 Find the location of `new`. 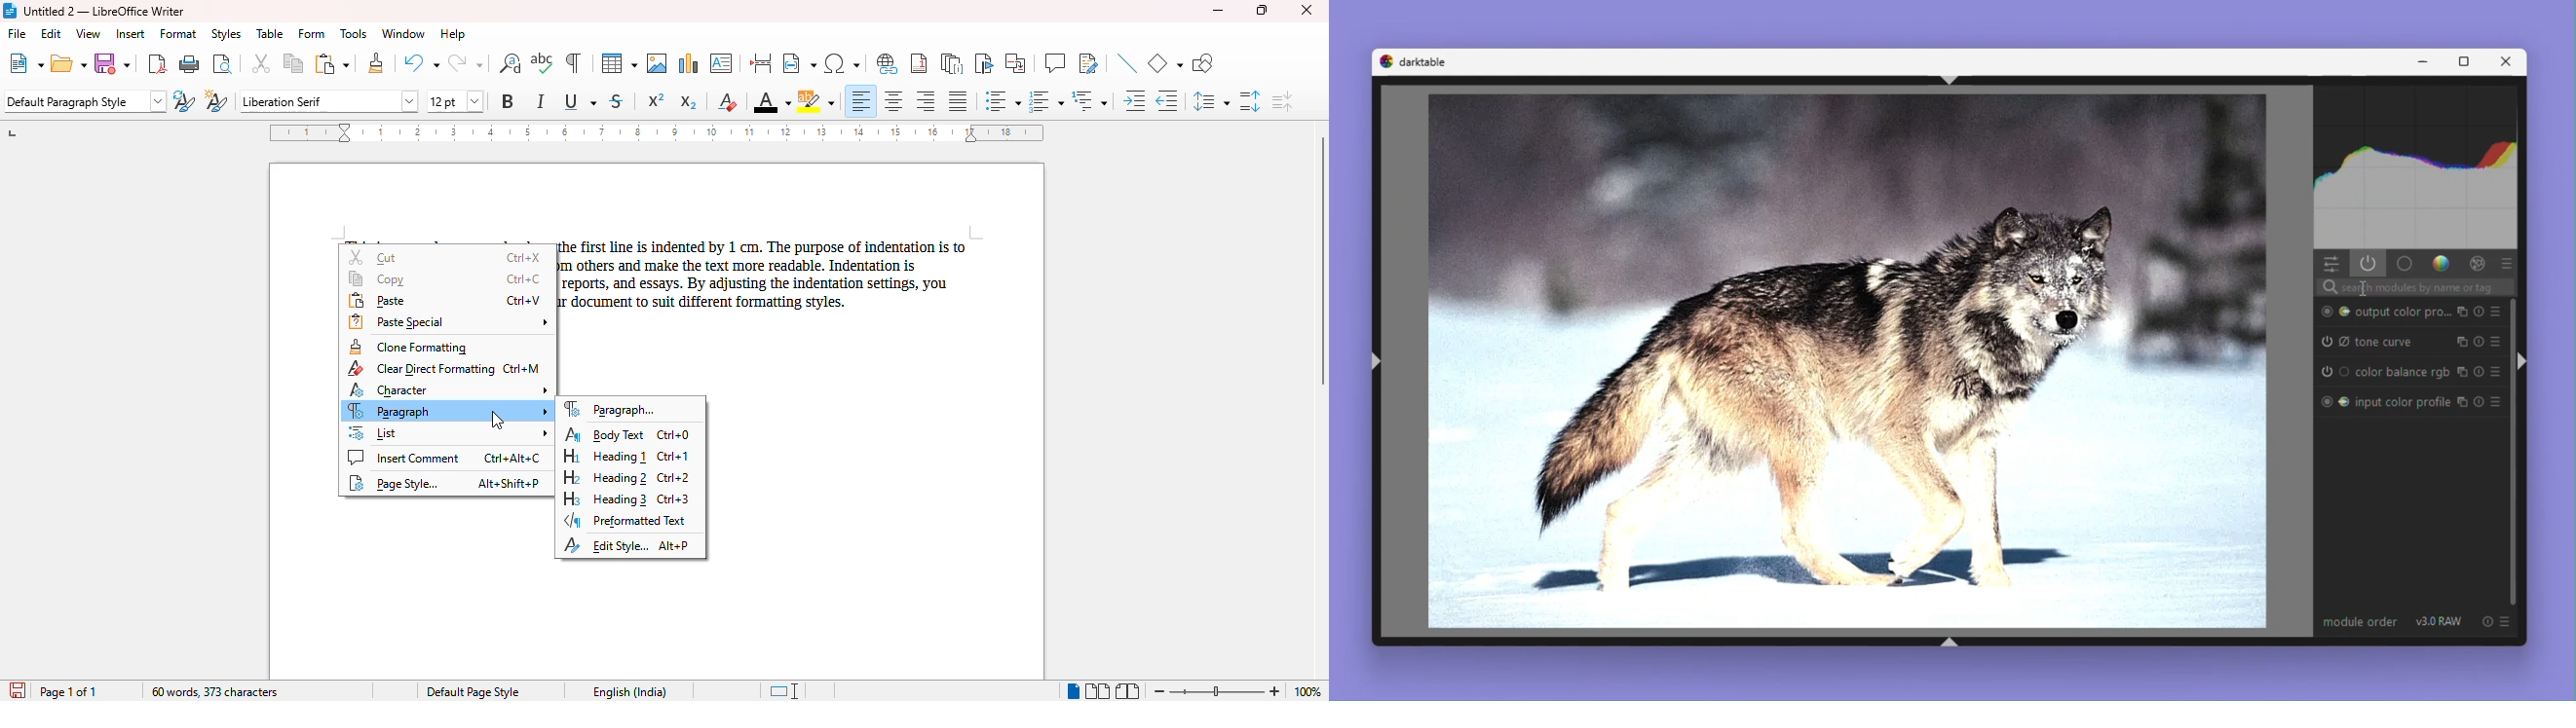

new is located at coordinates (25, 62).